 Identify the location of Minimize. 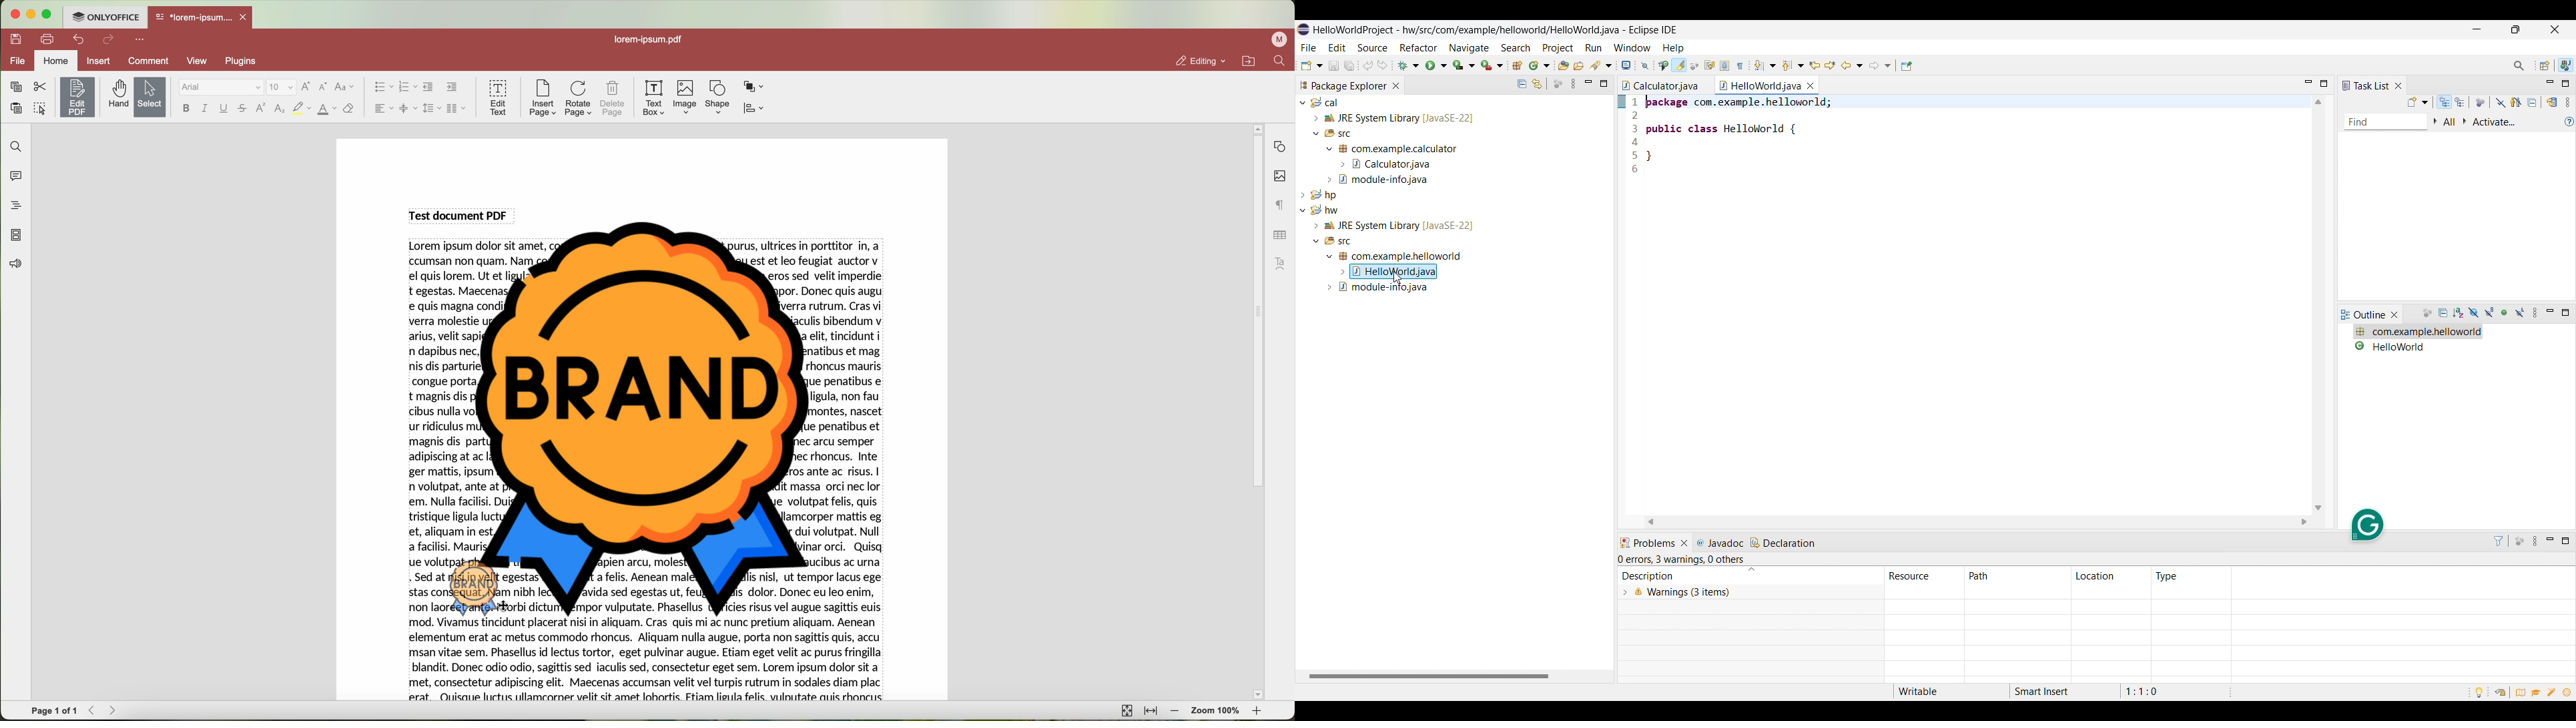
(2477, 29).